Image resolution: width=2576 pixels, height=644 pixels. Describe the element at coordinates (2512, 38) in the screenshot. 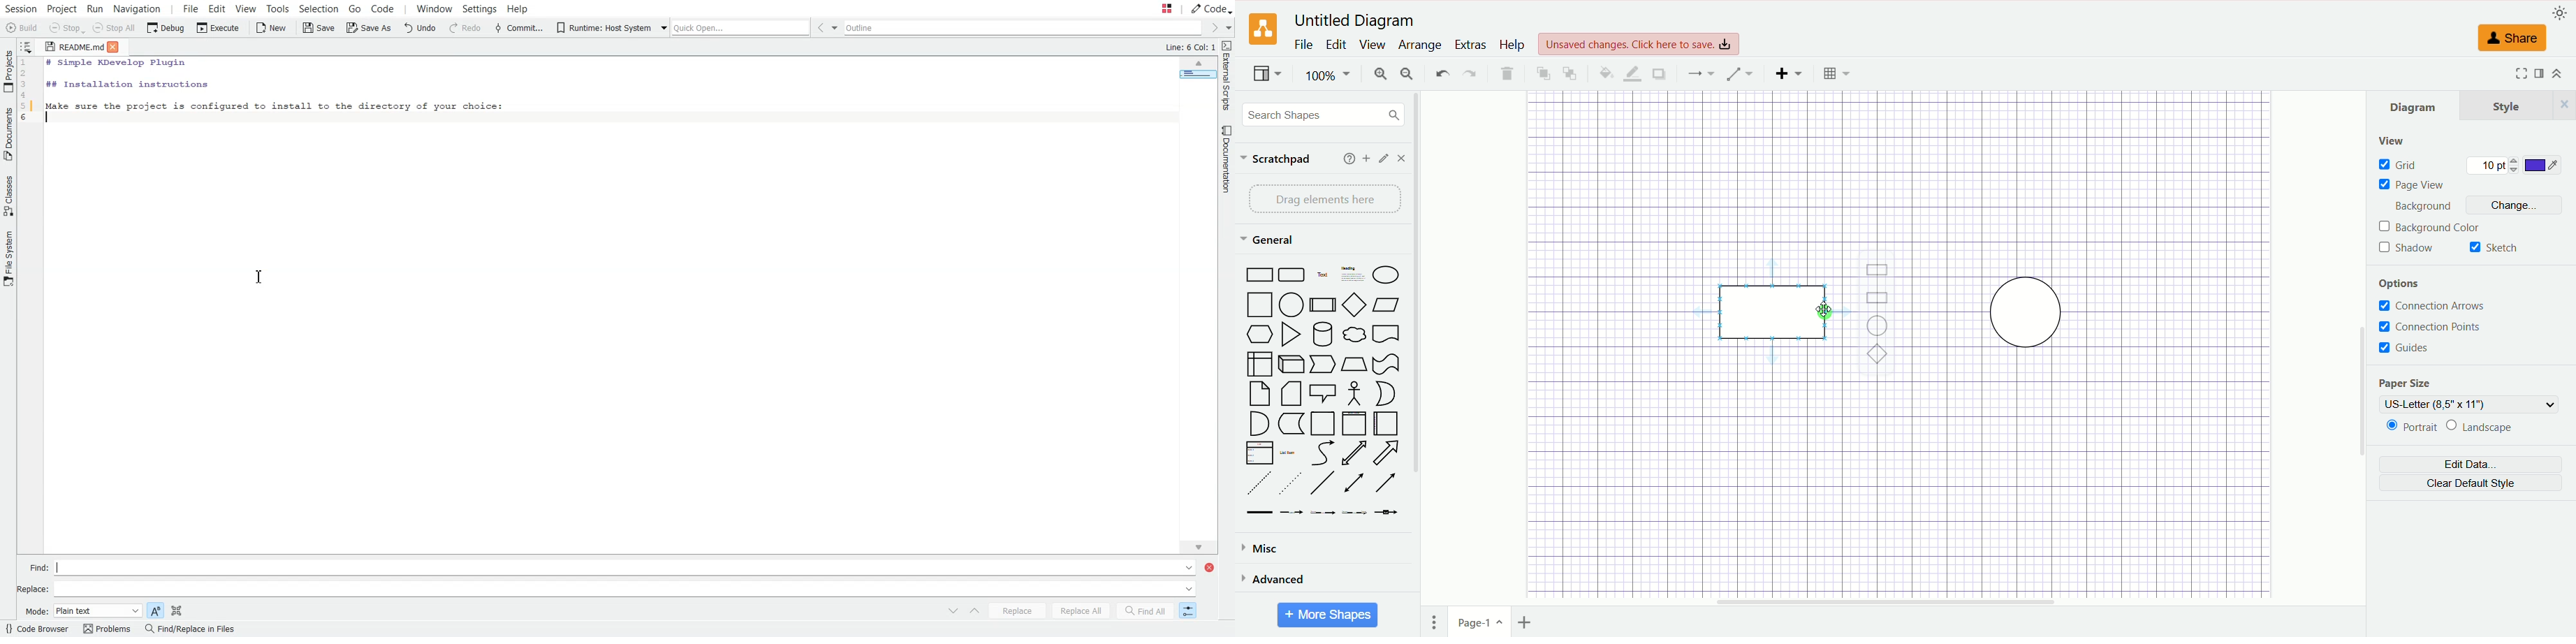

I see `share` at that location.